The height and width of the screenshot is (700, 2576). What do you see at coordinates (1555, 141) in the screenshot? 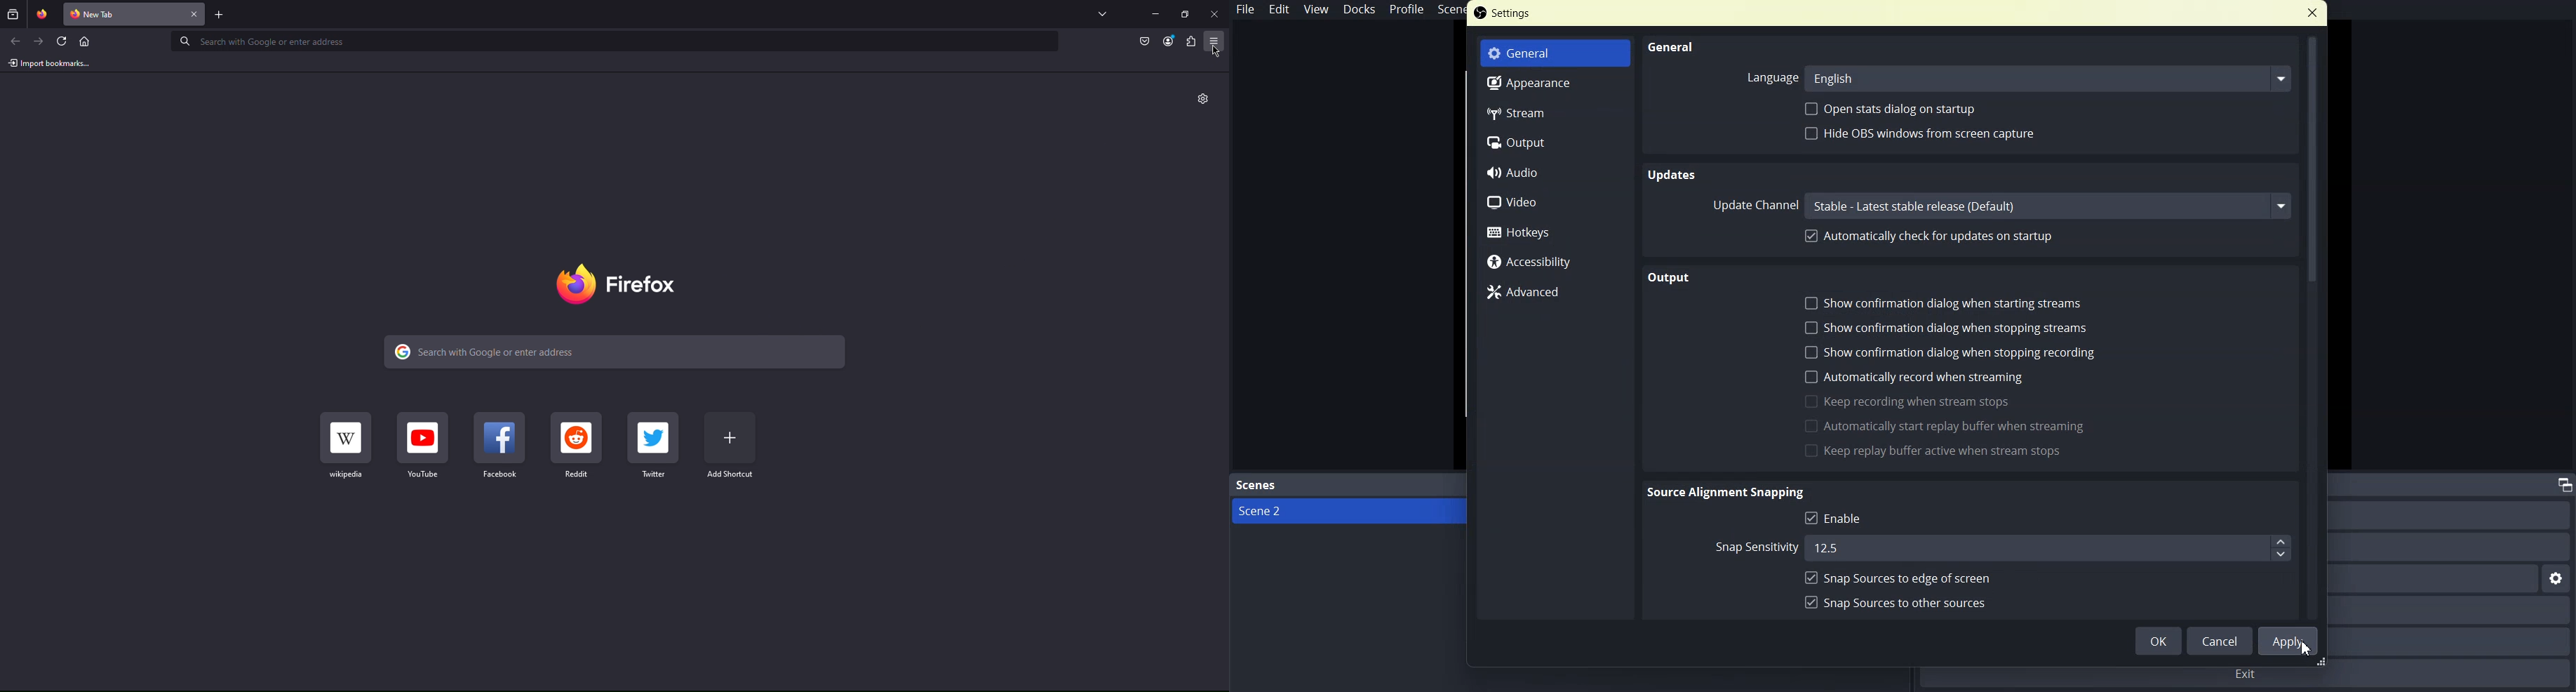
I see `Output` at bounding box center [1555, 141].